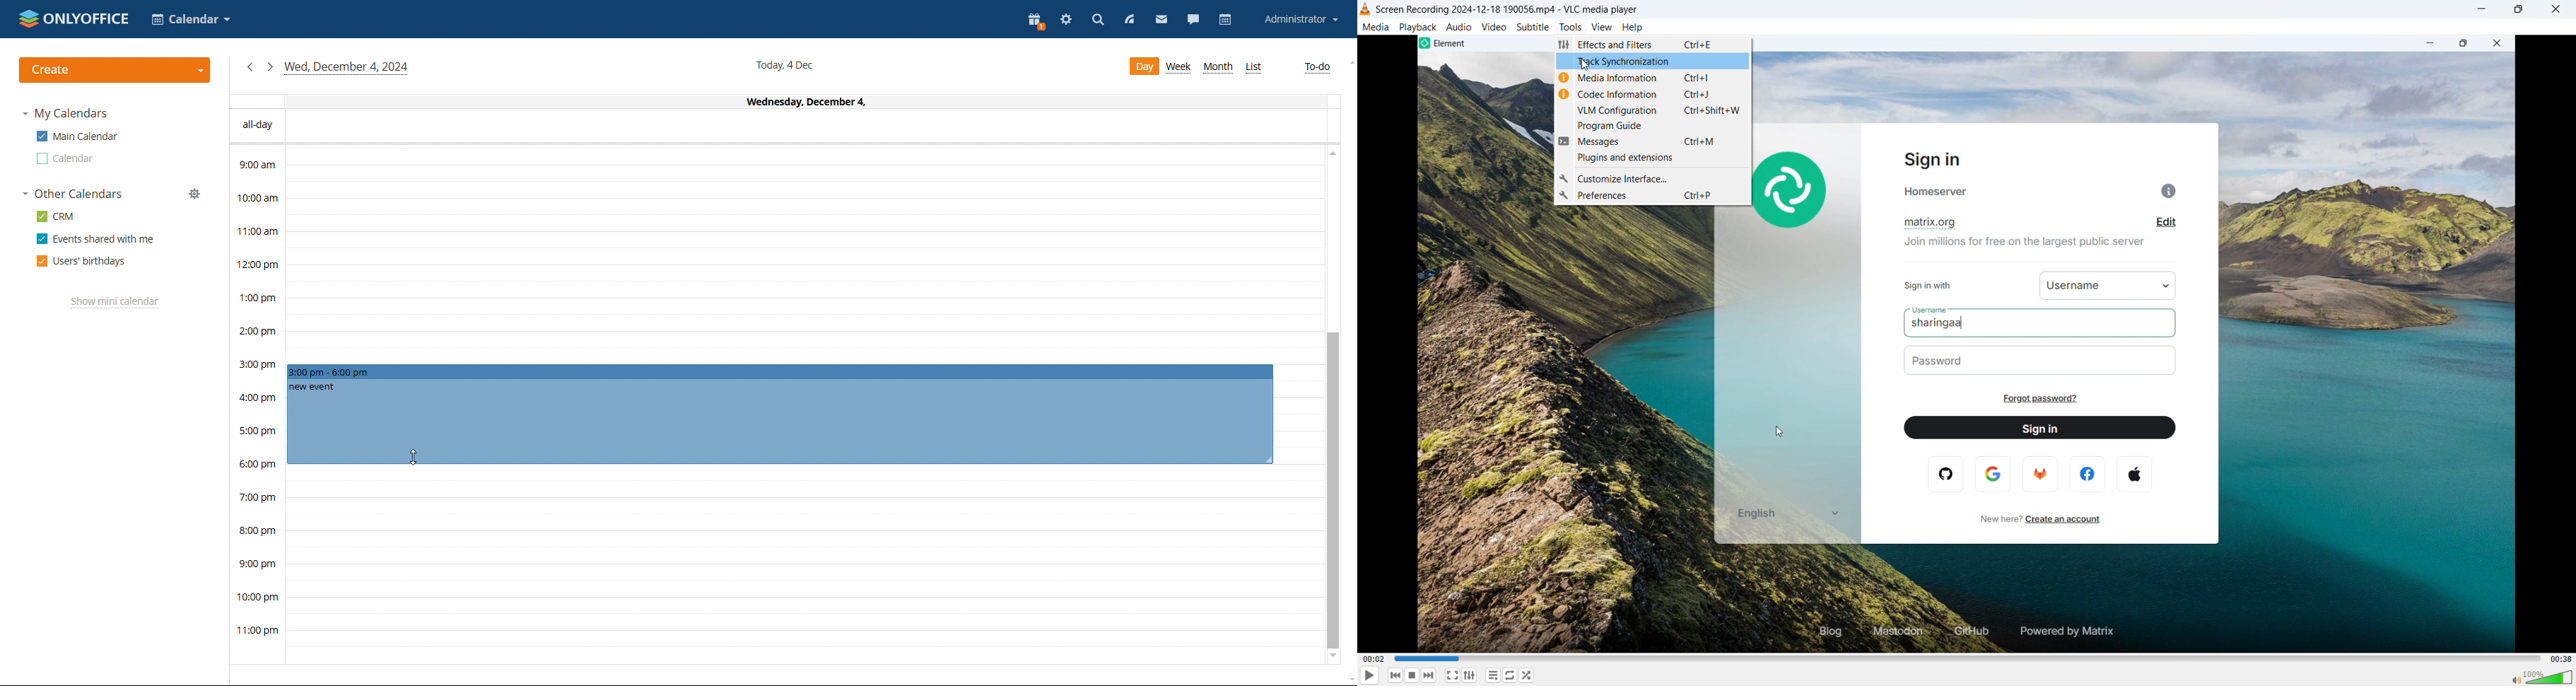 The image size is (2576, 700). I want to click on matrix.org, so click(1933, 223).